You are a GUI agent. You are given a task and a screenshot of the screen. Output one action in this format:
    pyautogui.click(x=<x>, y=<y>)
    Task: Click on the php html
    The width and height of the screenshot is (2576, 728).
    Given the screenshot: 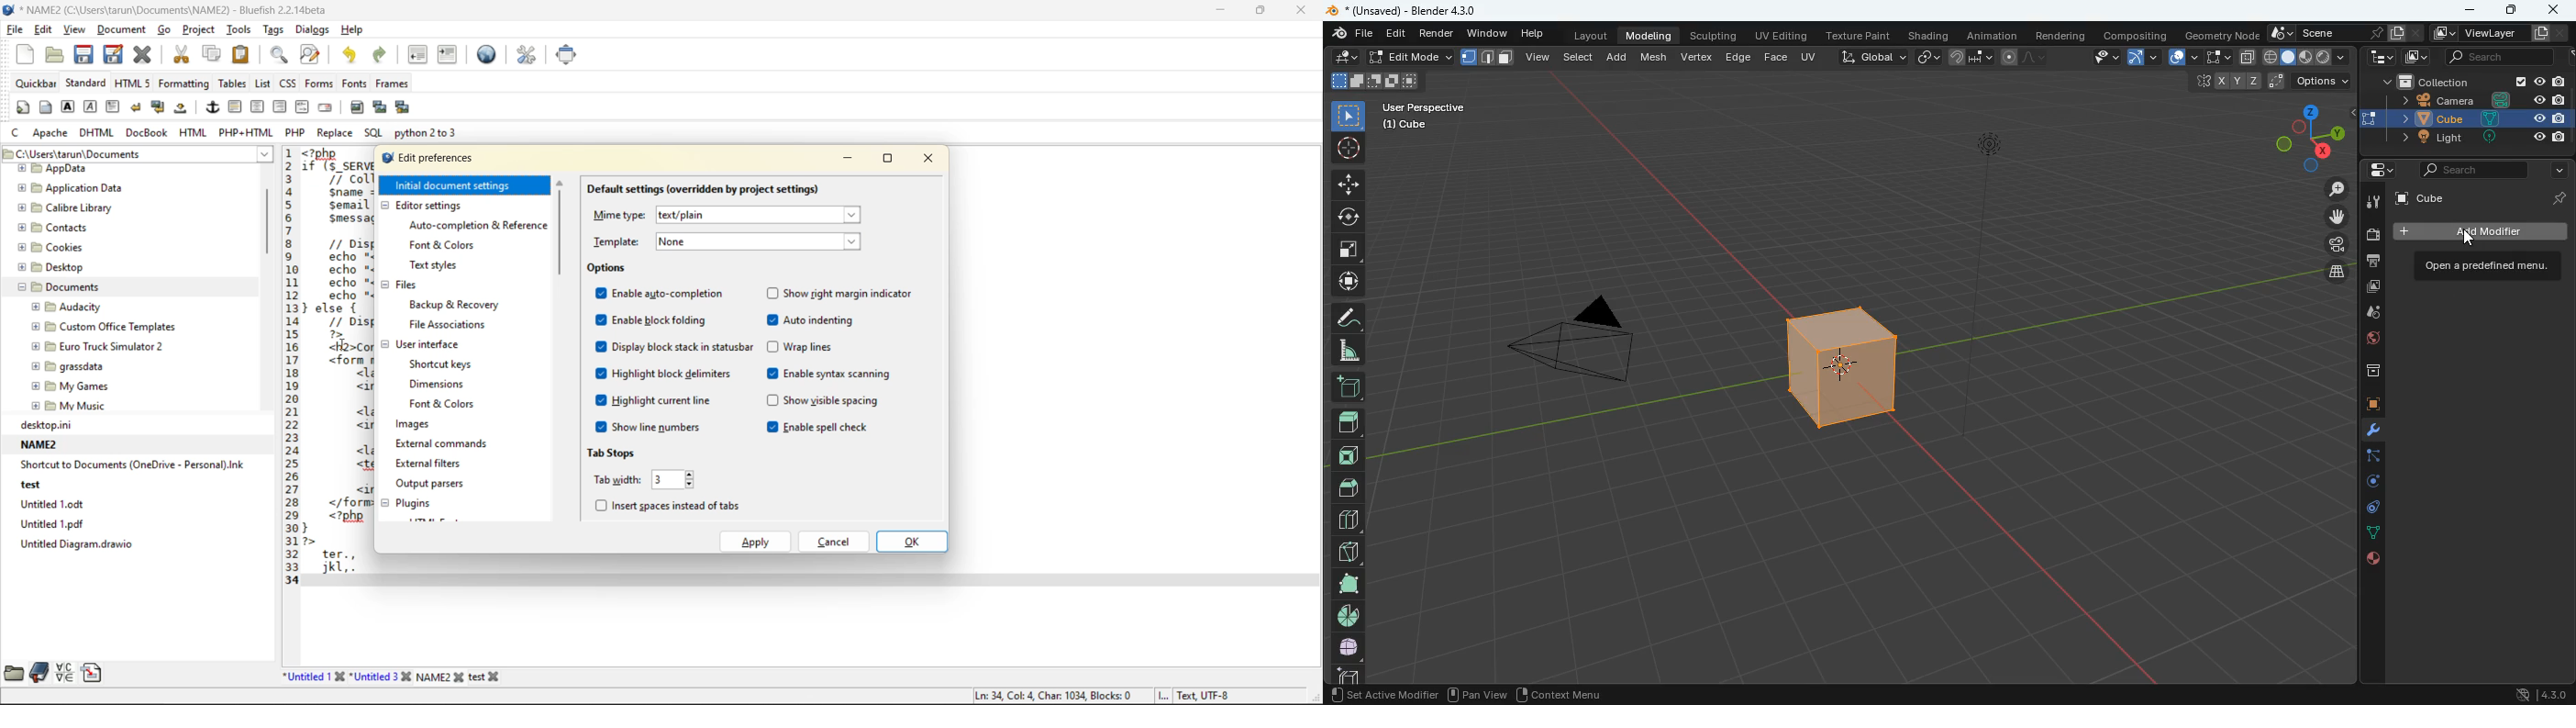 What is the action you would take?
    pyautogui.click(x=247, y=132)
    